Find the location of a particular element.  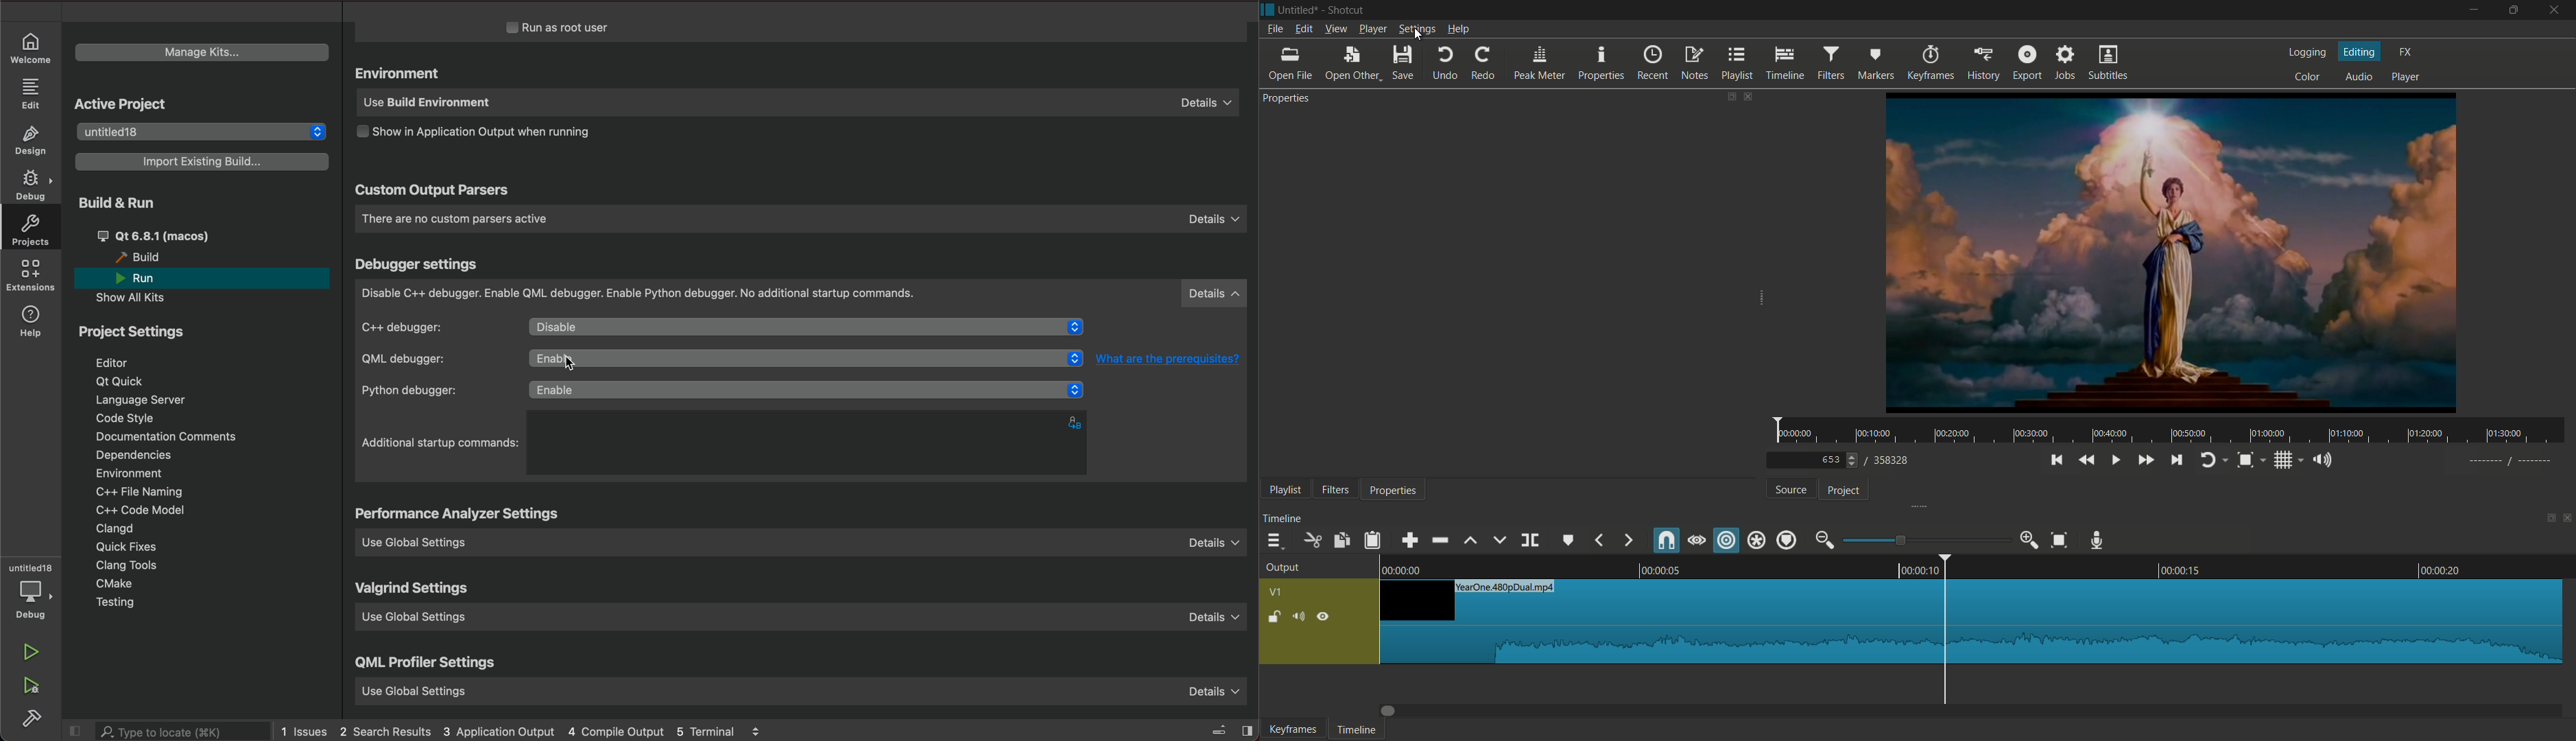

timeline is located at coordinates (1786, 62).